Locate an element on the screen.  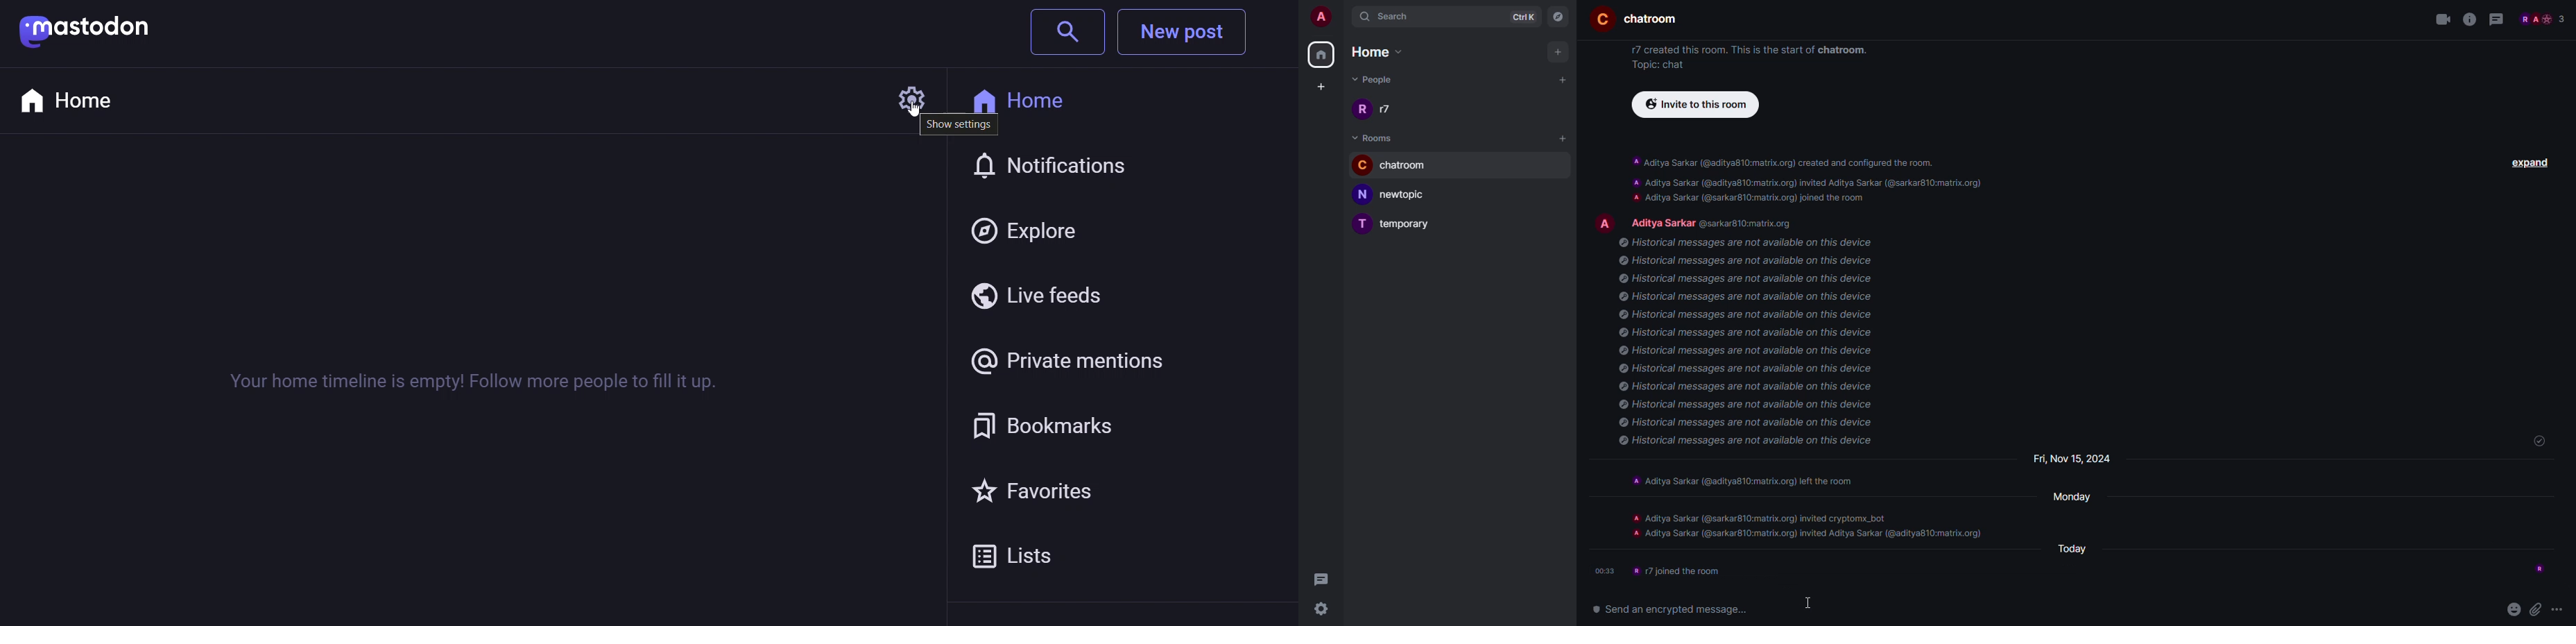
Lists is located at coordinates (1058, 553).